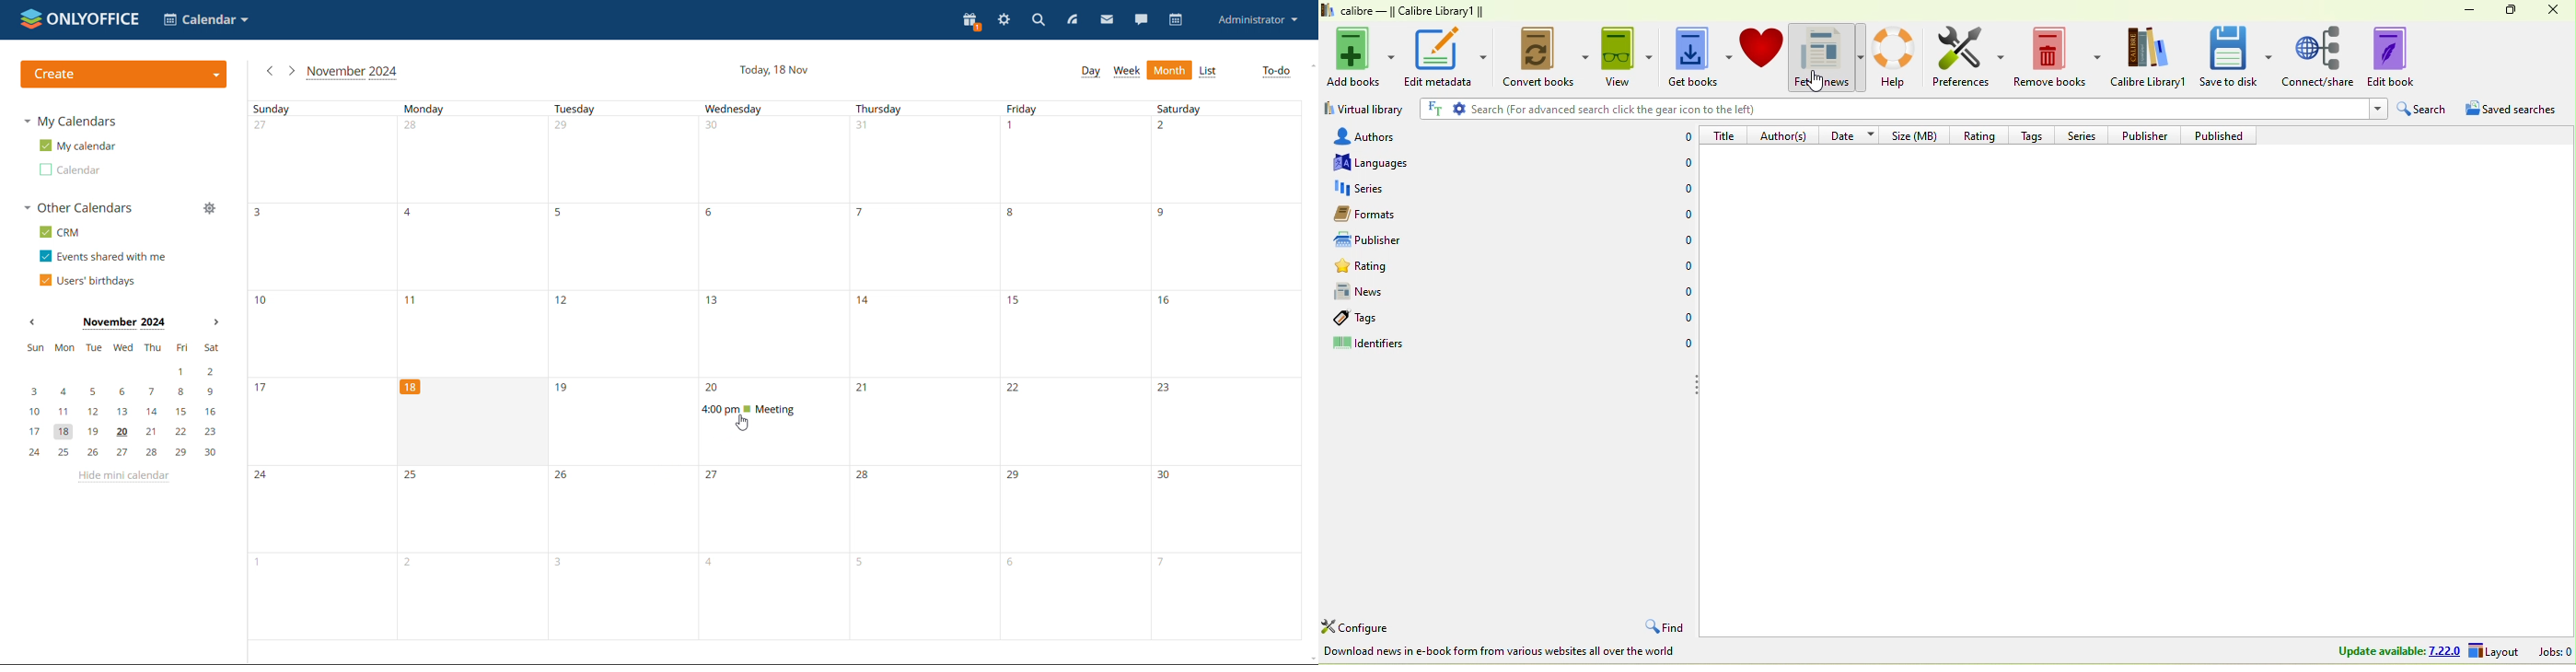 The width and height of the screenshot is (2576, 672). I want to click on cursor, so click(1820, 81).